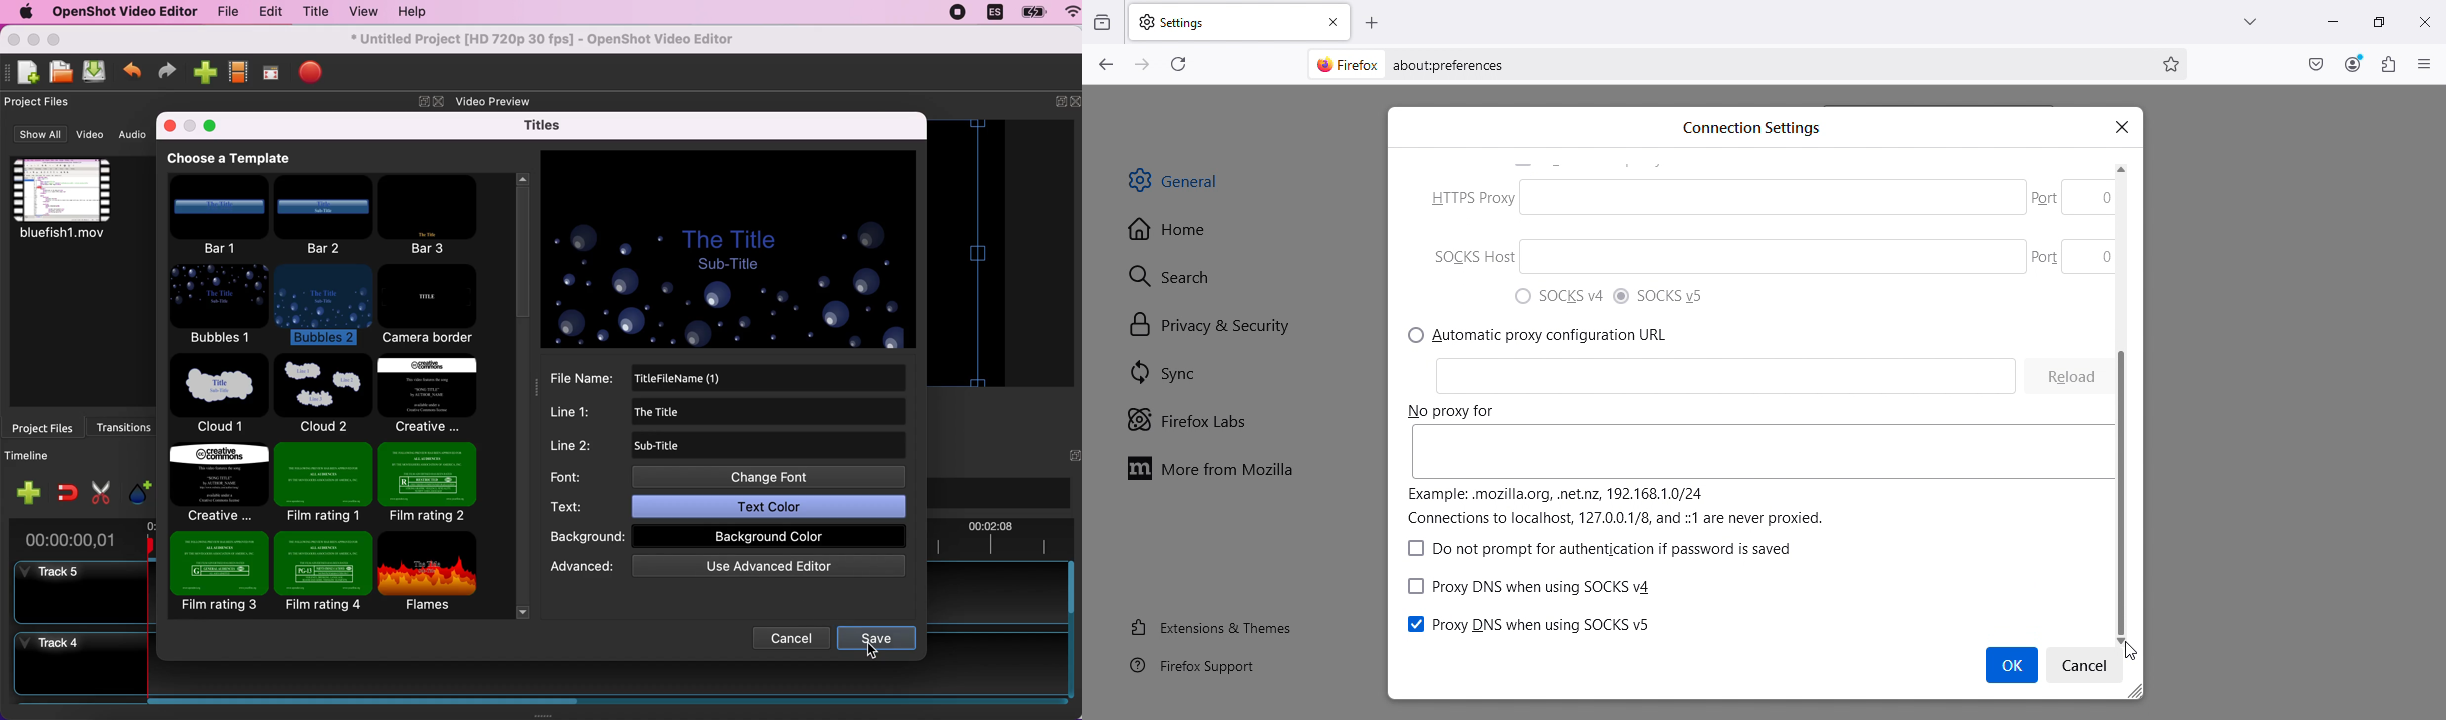 This screenshot has height=728, width=2464. I want to click on recording stopped, so click(960, 12).